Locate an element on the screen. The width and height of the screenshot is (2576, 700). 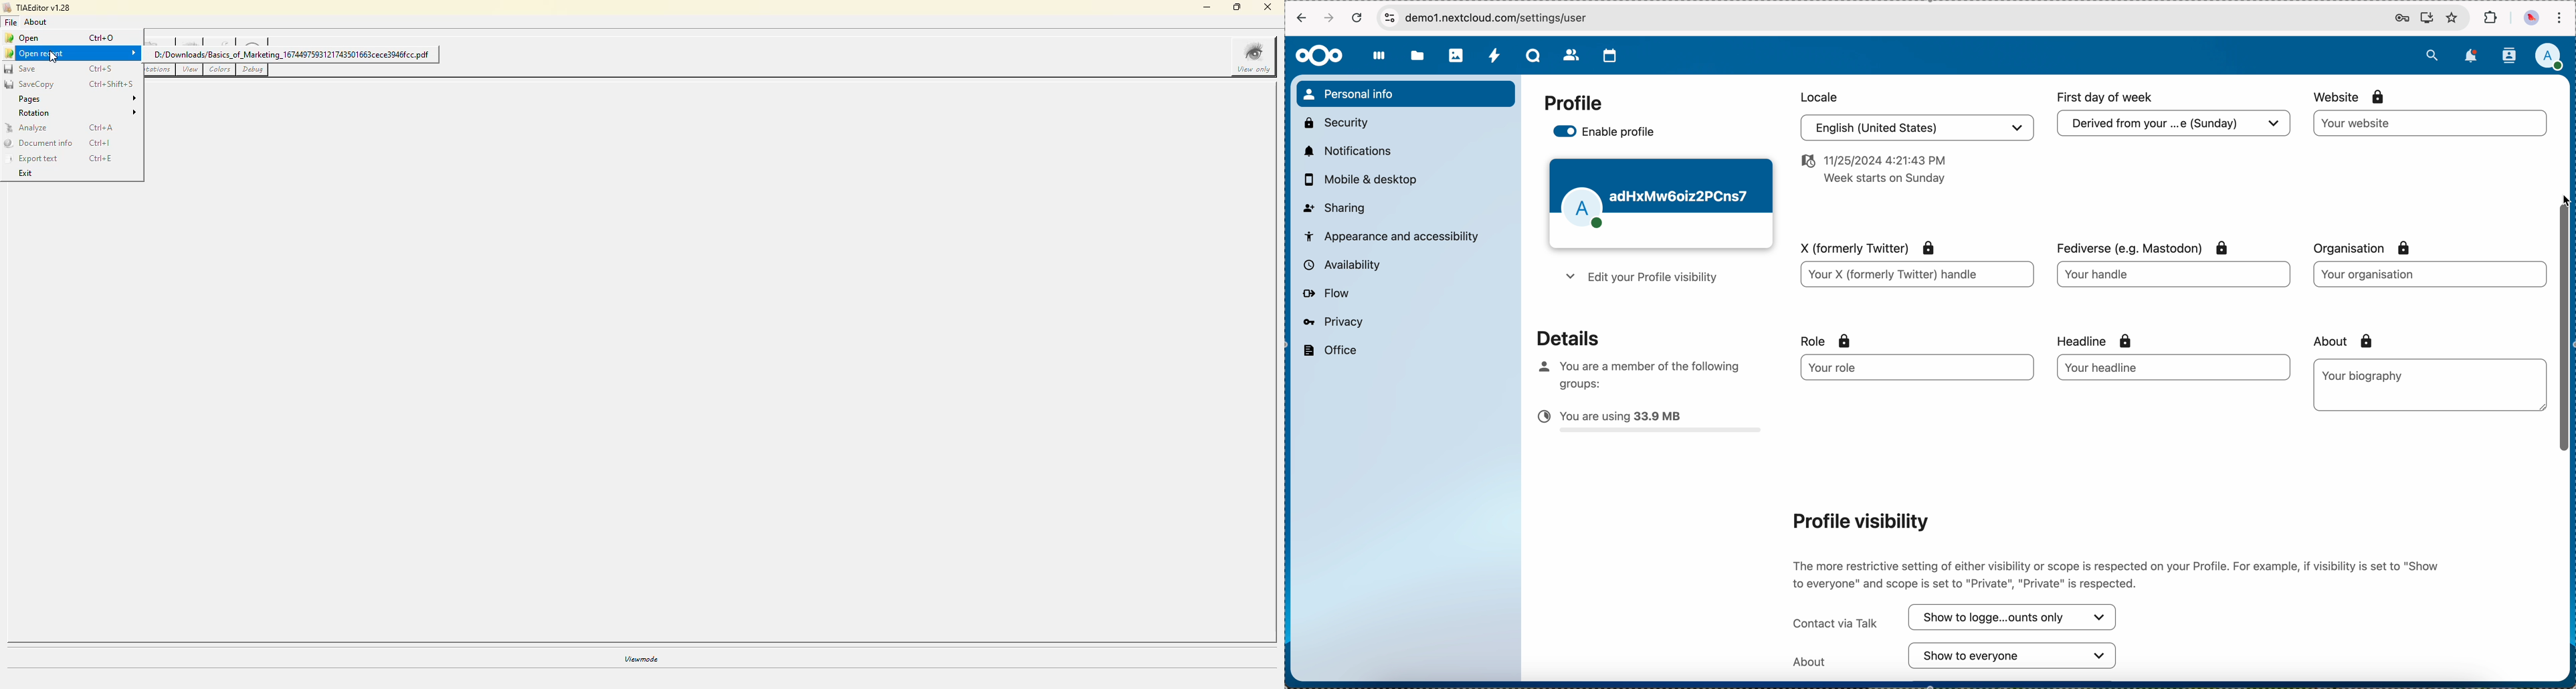
maximize is located at coordinates (1236, 8).